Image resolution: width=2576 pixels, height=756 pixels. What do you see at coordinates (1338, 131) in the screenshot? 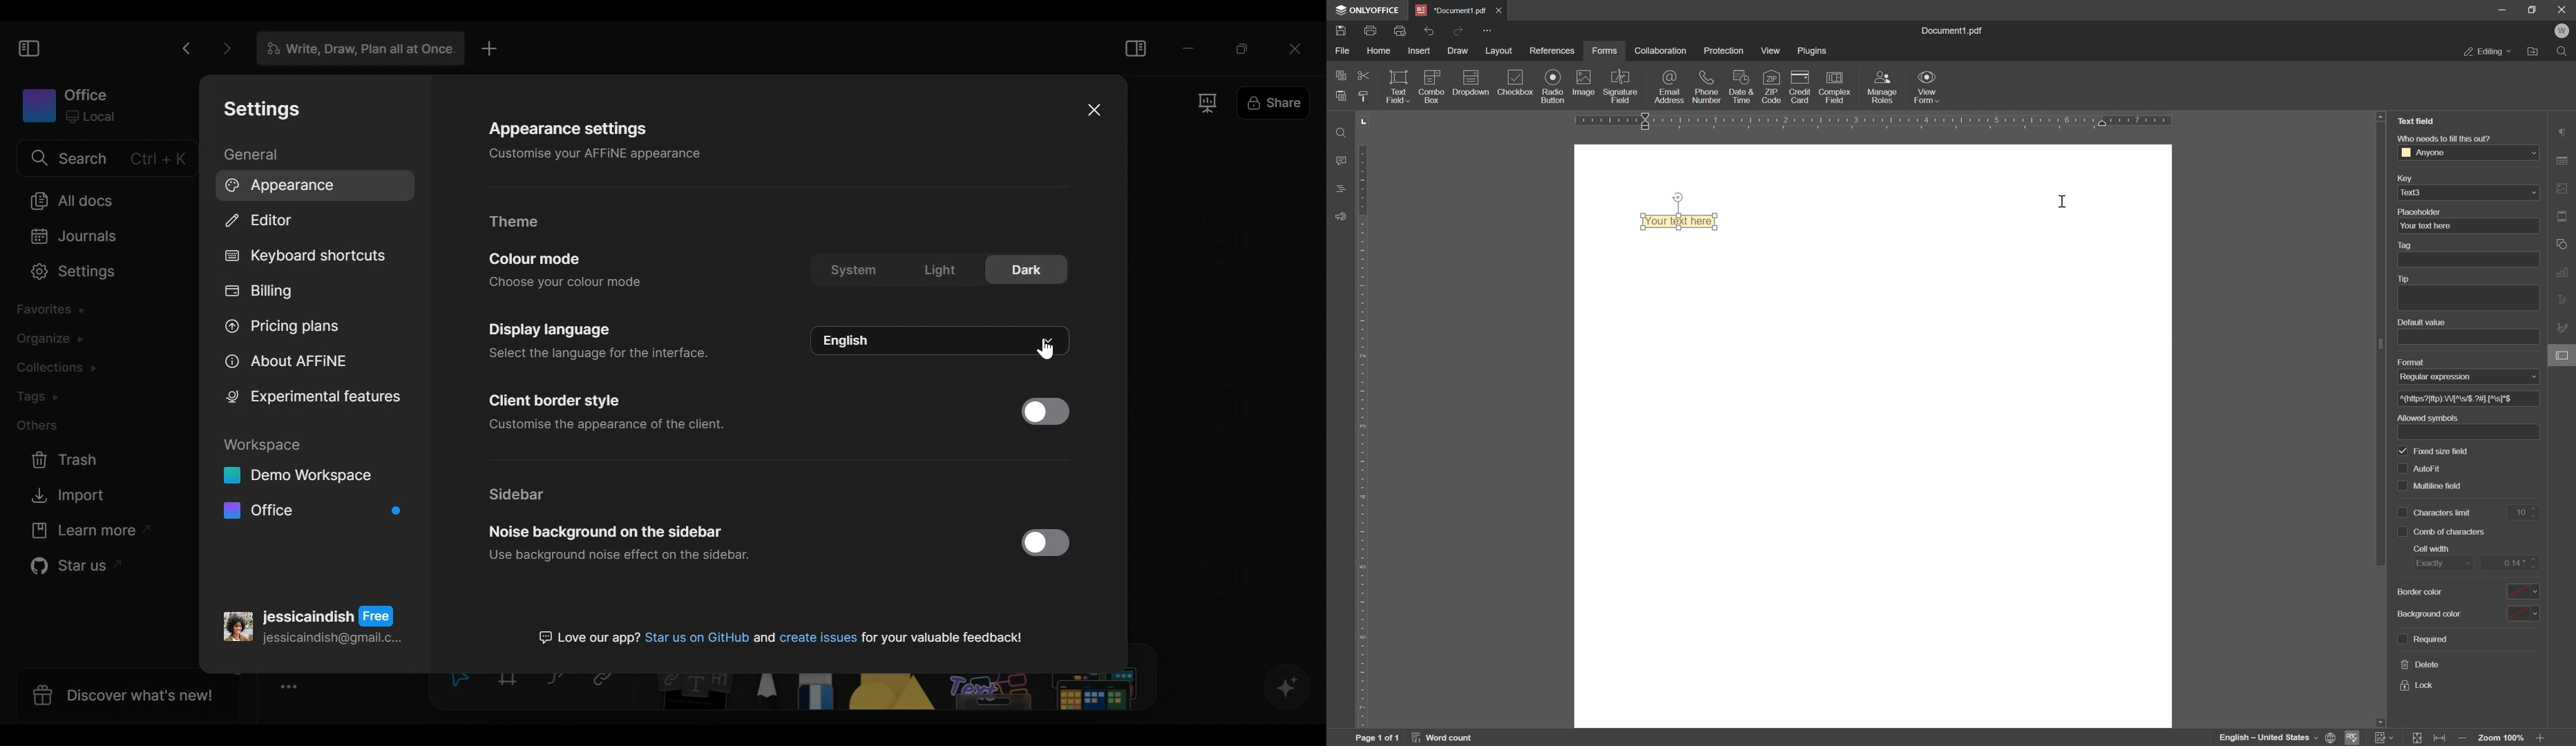
I see `find` at bounding box center [1338, 131].